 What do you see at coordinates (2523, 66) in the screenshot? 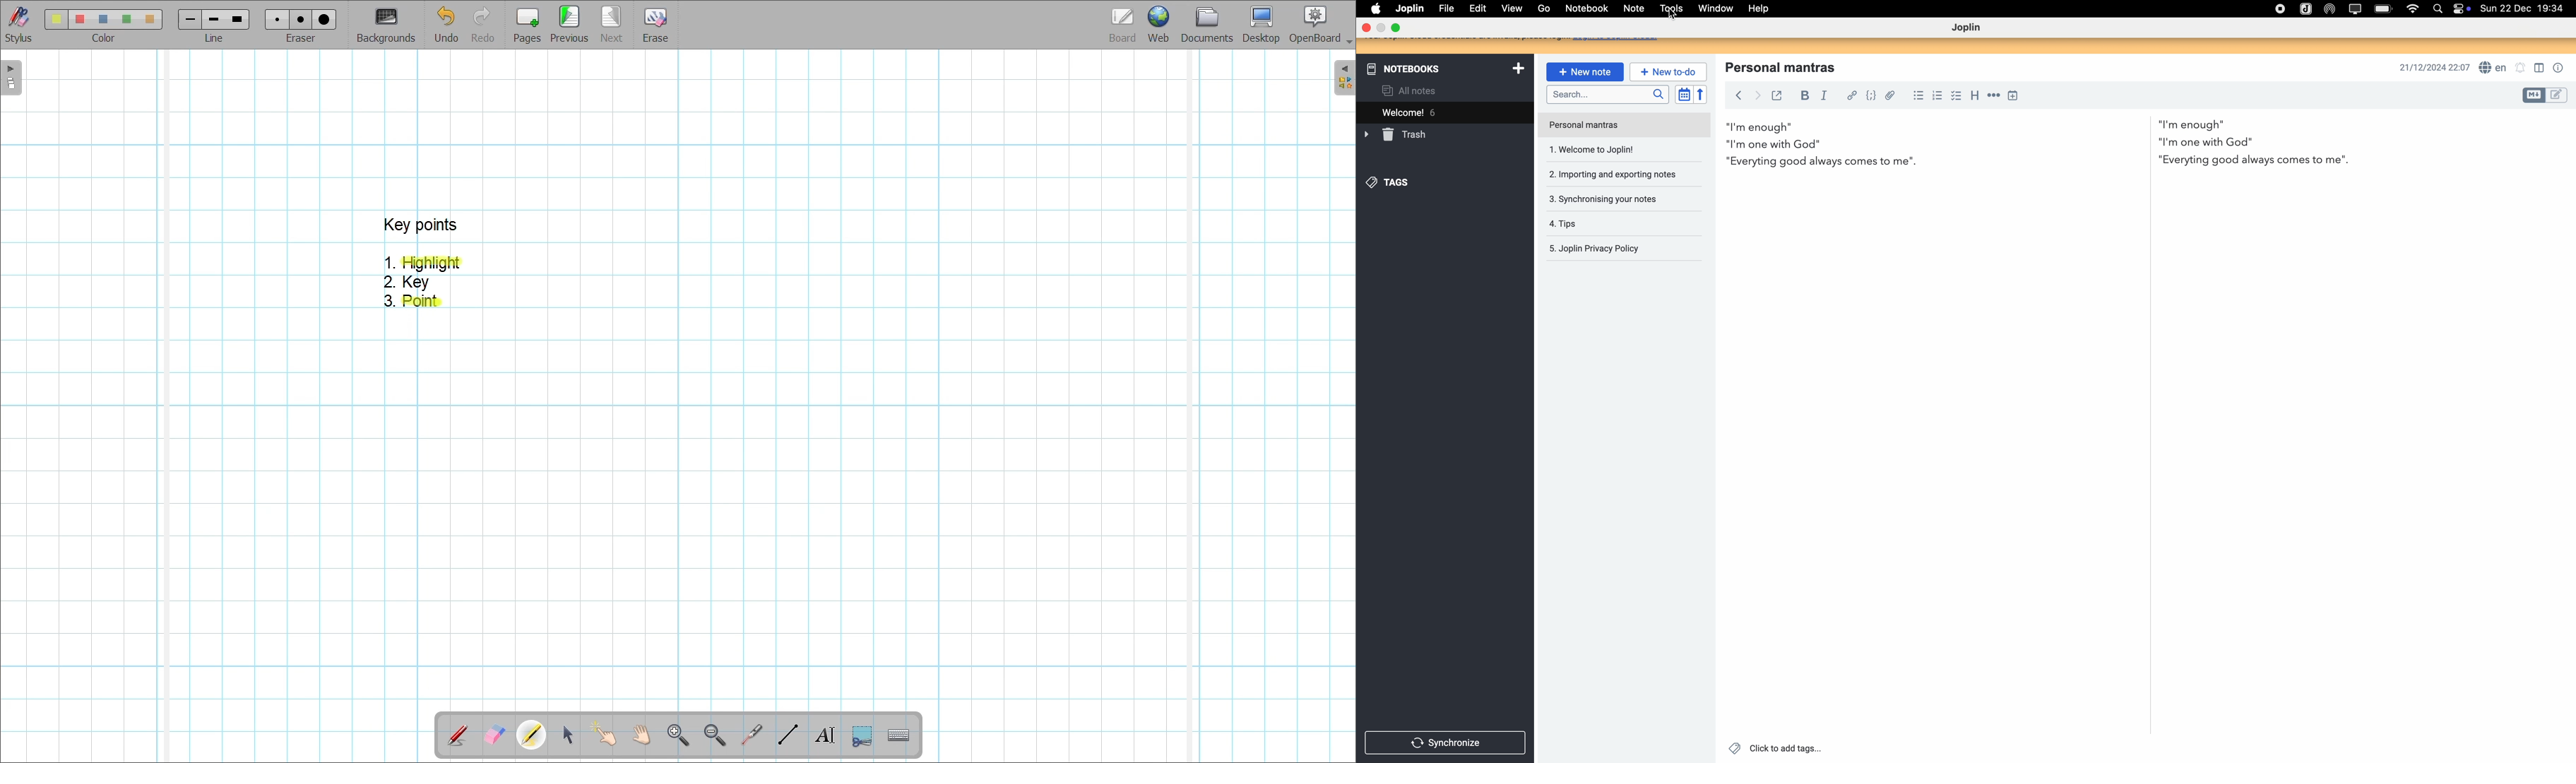
I see `set notifications` at bounding box center [2523, 66].